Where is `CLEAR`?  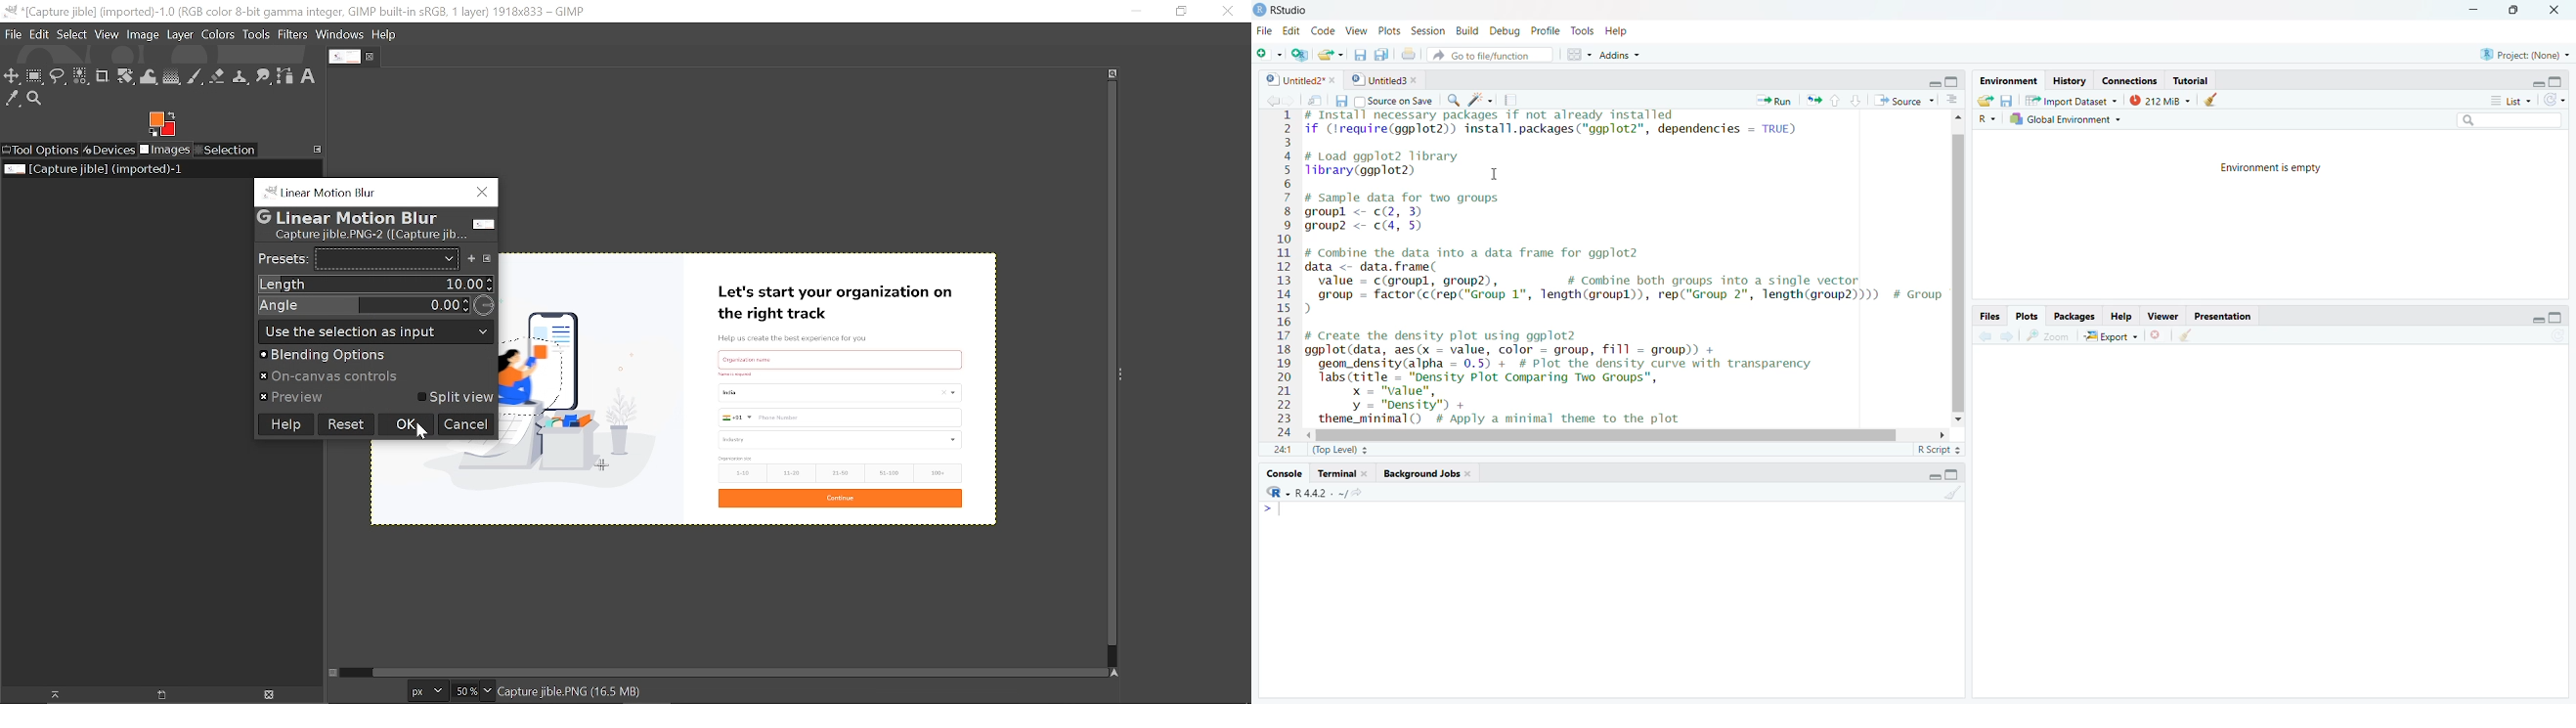 CLEAR is located at coordinates (1958, 498).